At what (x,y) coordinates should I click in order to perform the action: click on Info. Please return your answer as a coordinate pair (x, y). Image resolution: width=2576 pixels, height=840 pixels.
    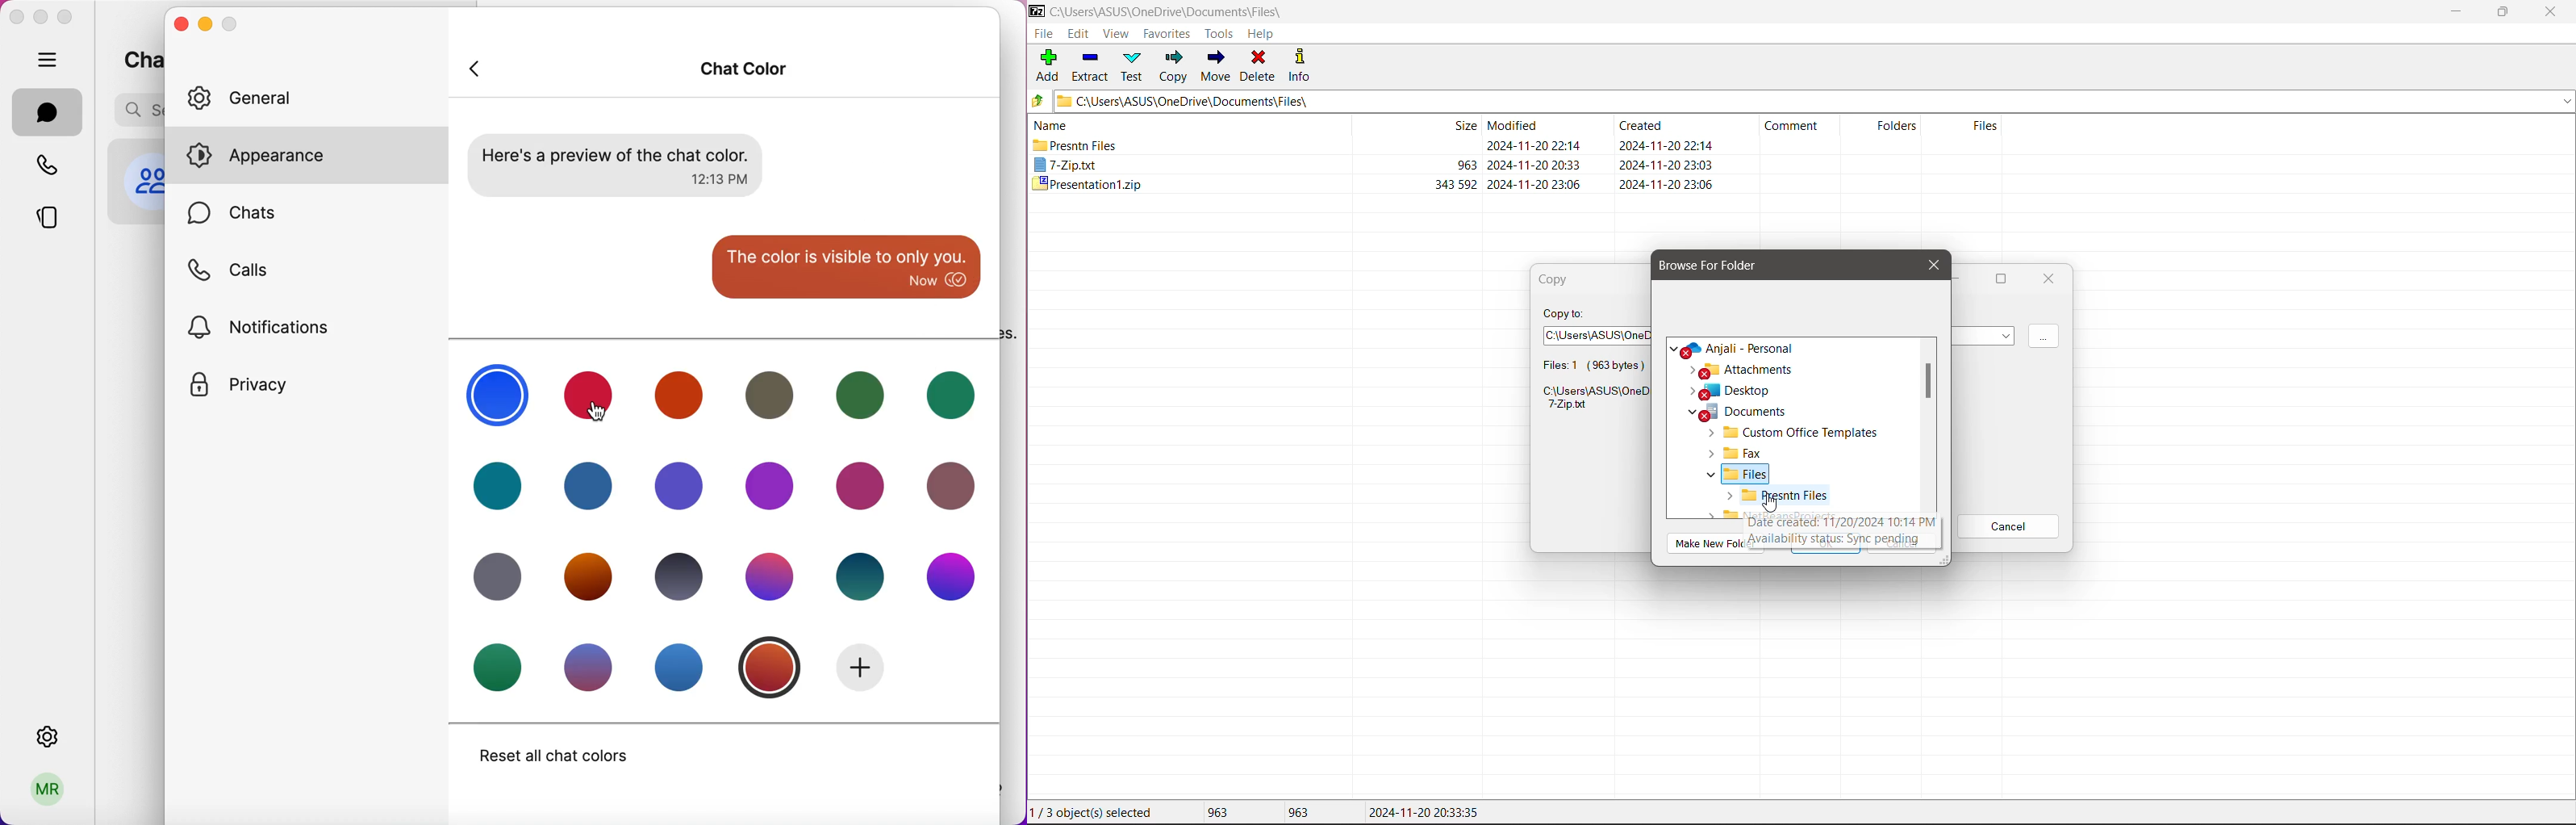
    Looking at the image, I should click on (1301, 64).